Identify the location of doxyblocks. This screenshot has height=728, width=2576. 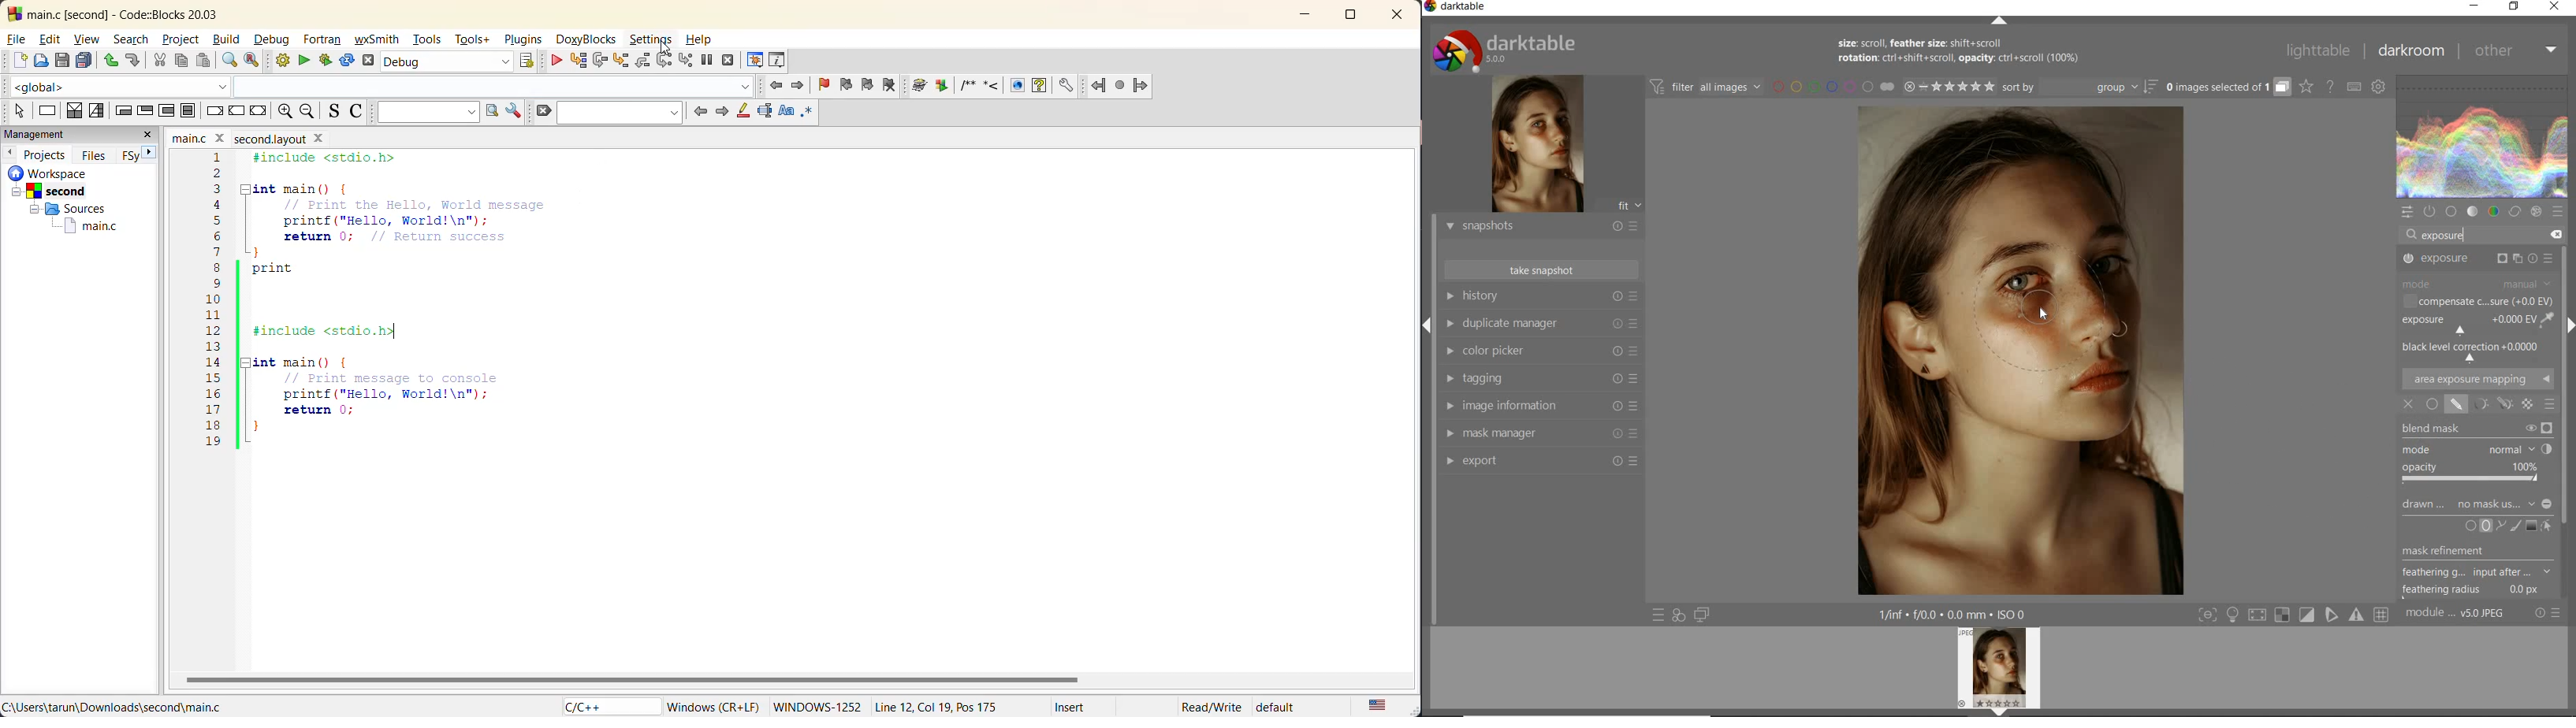
(587, 40).